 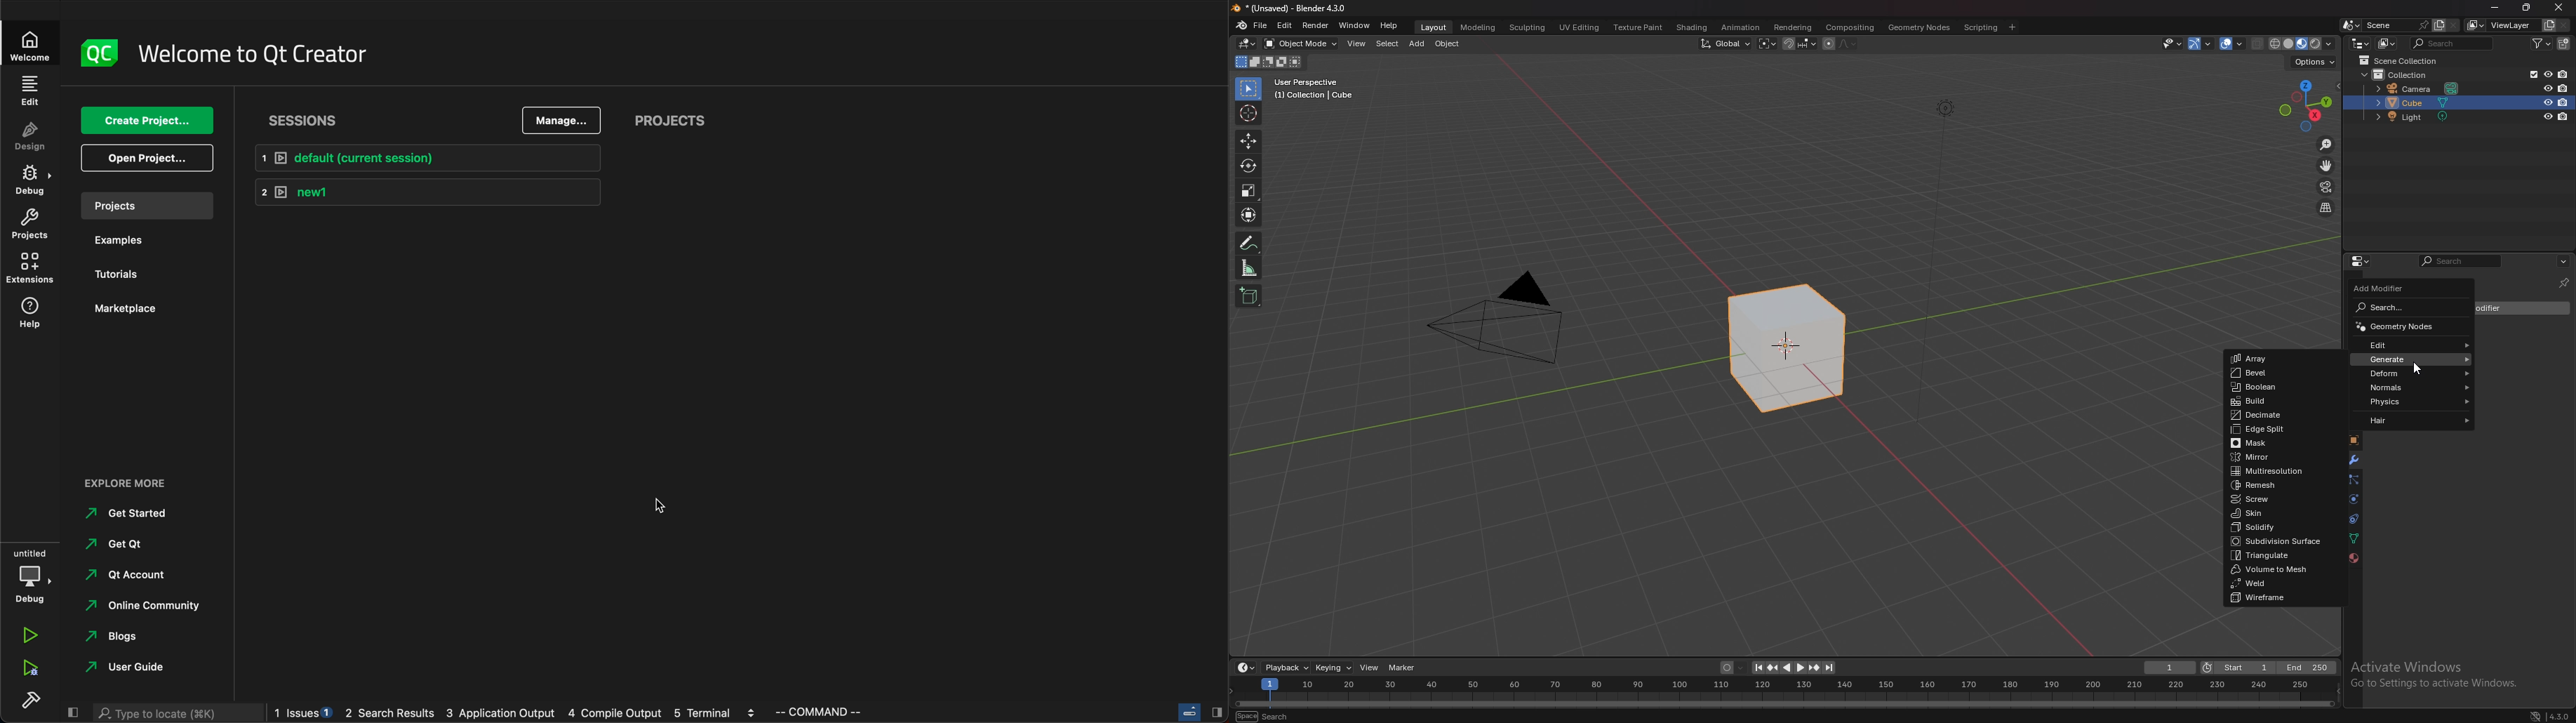 I want to click on add scene, so click(x=2438, y=25).